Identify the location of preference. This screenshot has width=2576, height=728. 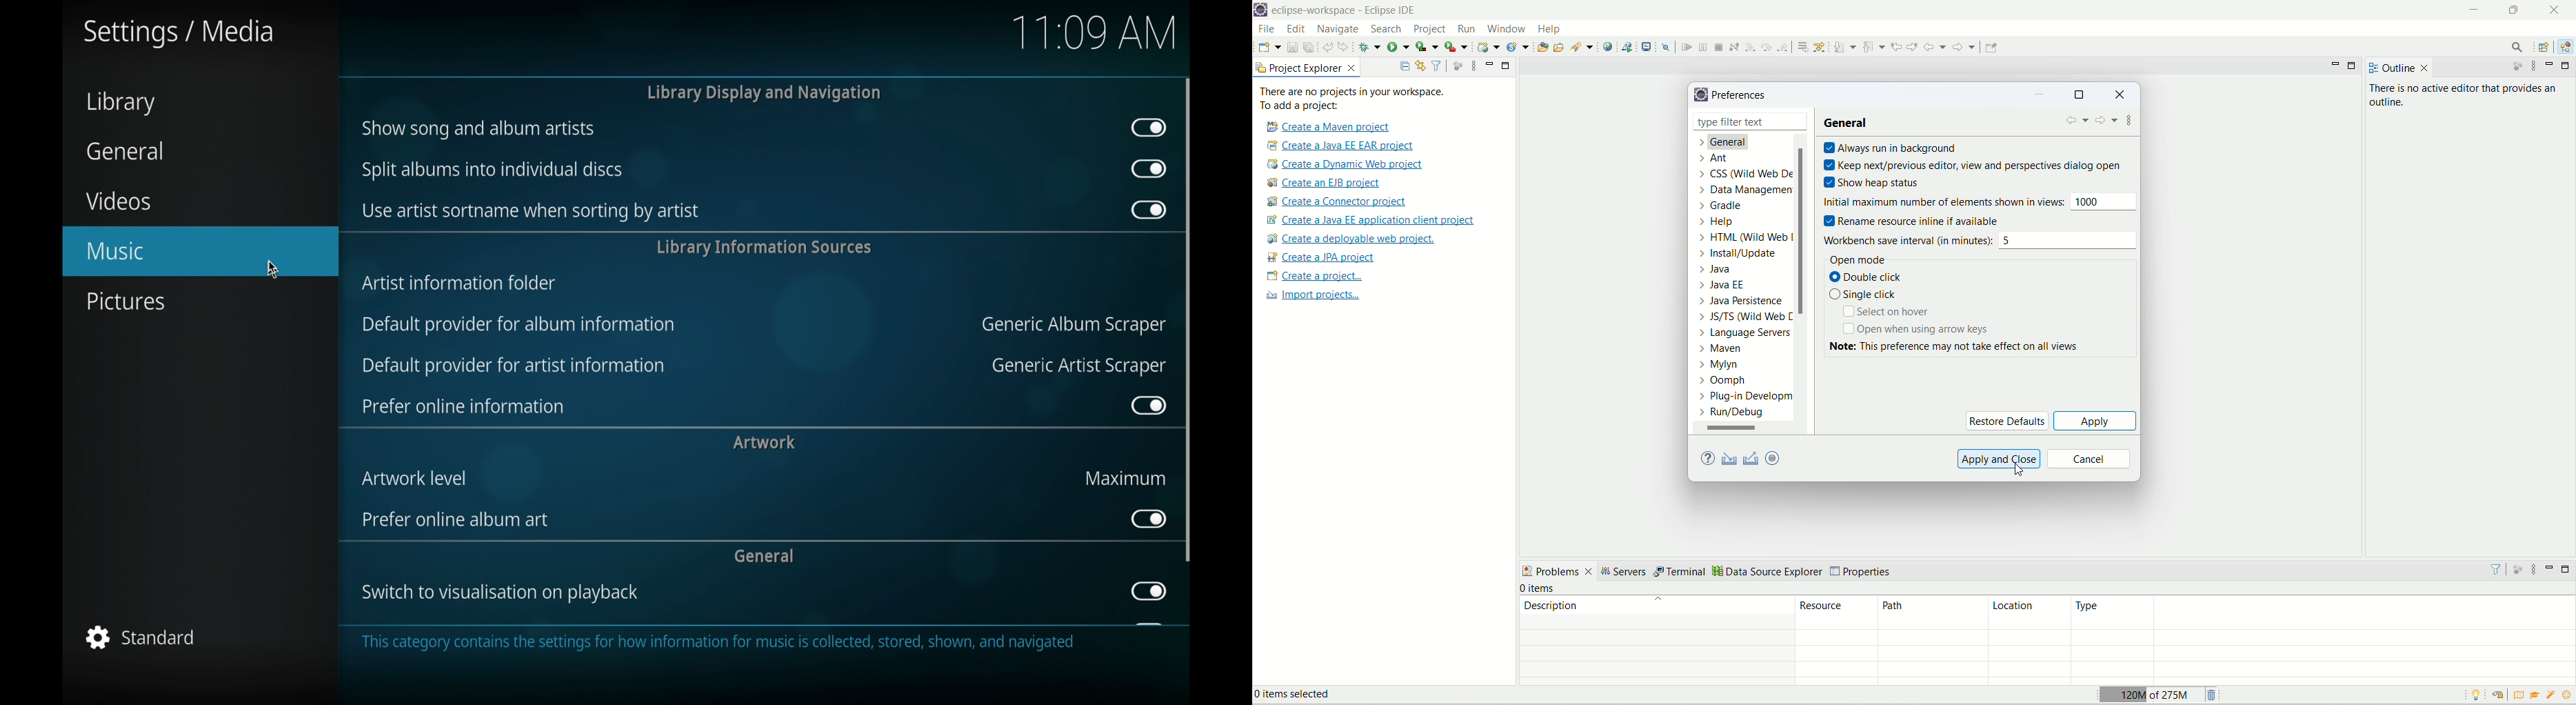
(1742, 96).